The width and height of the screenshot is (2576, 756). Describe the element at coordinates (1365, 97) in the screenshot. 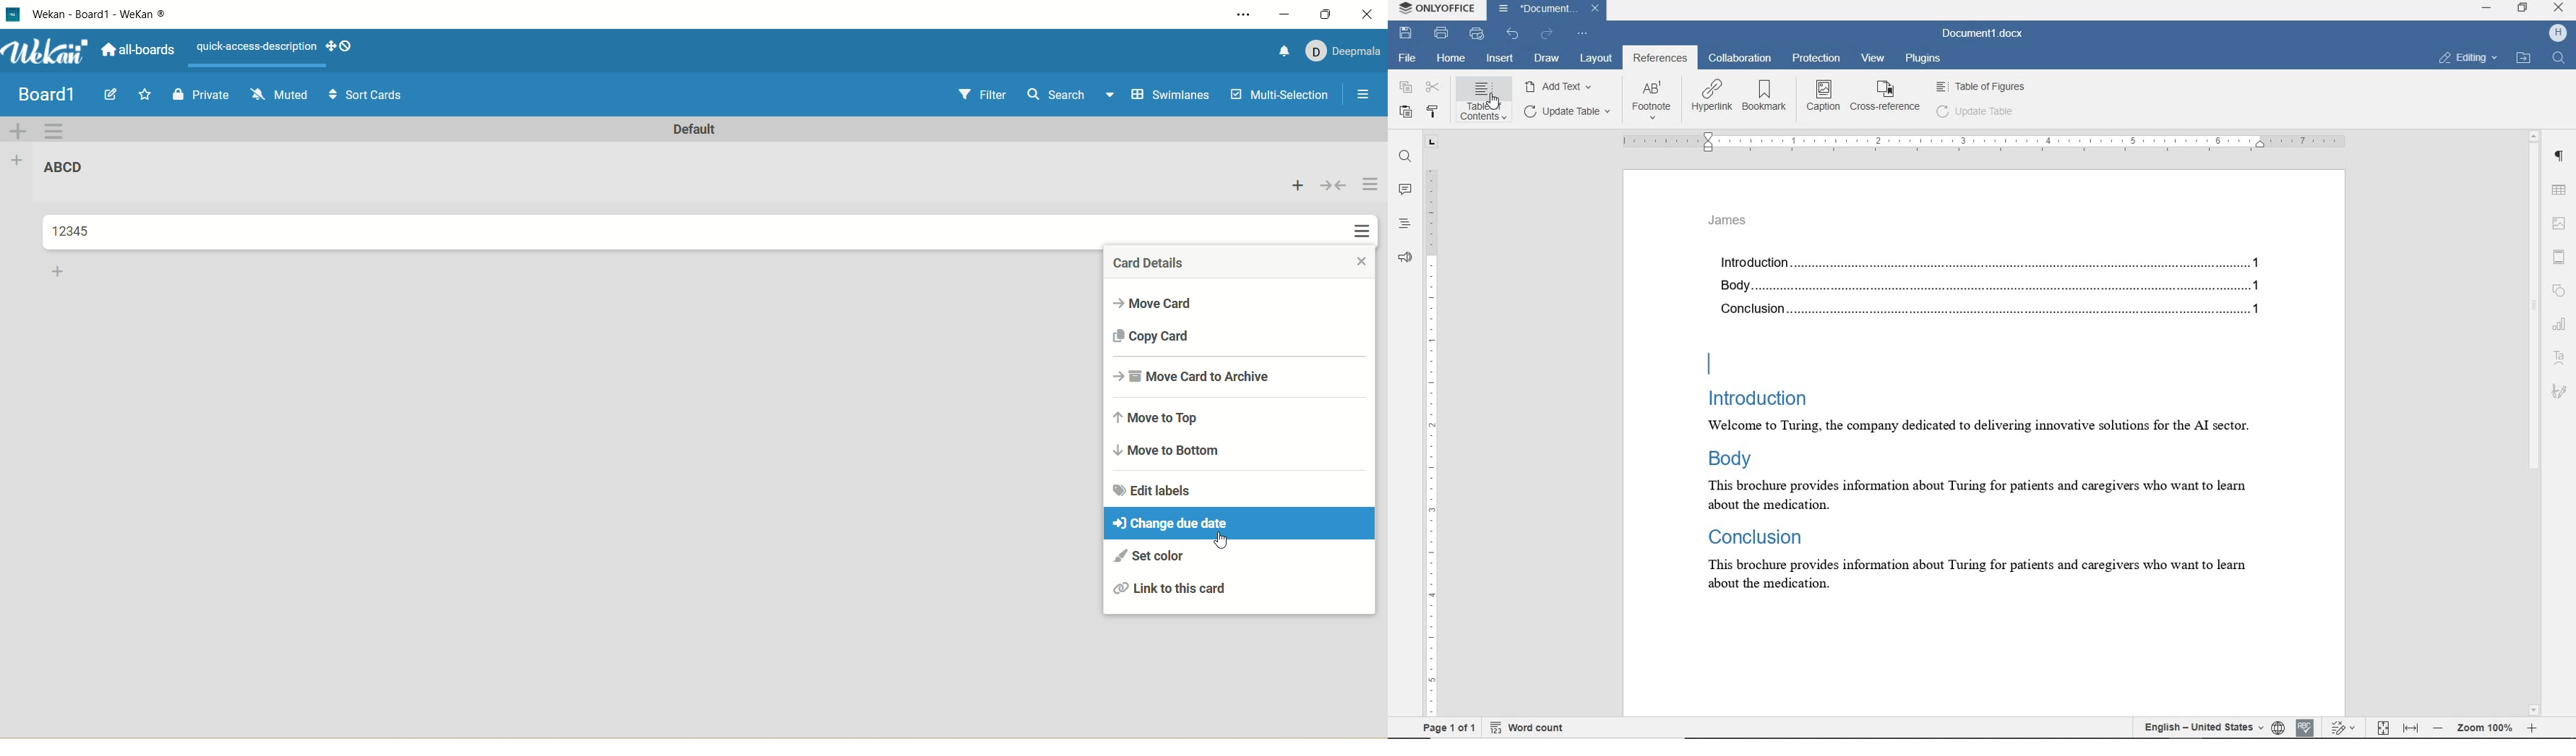

I see `open/close sidebar` at that location.